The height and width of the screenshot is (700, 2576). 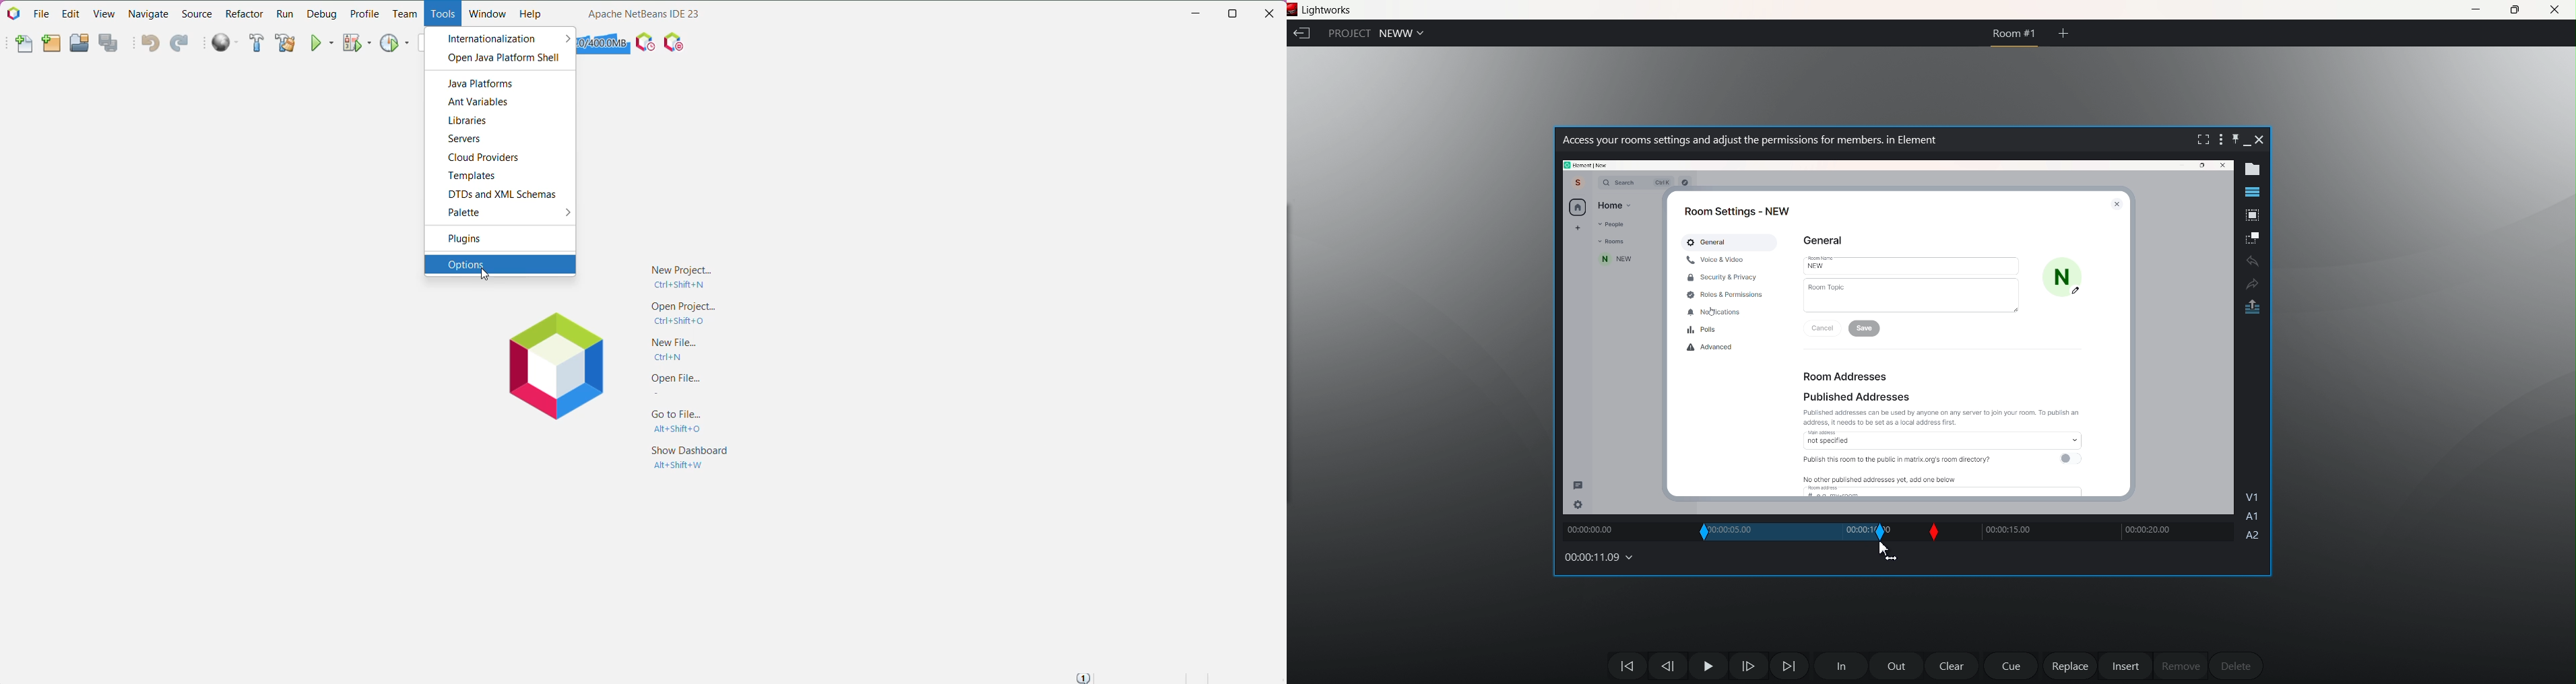 I want to click on Account, so click(x=1578, y=183).